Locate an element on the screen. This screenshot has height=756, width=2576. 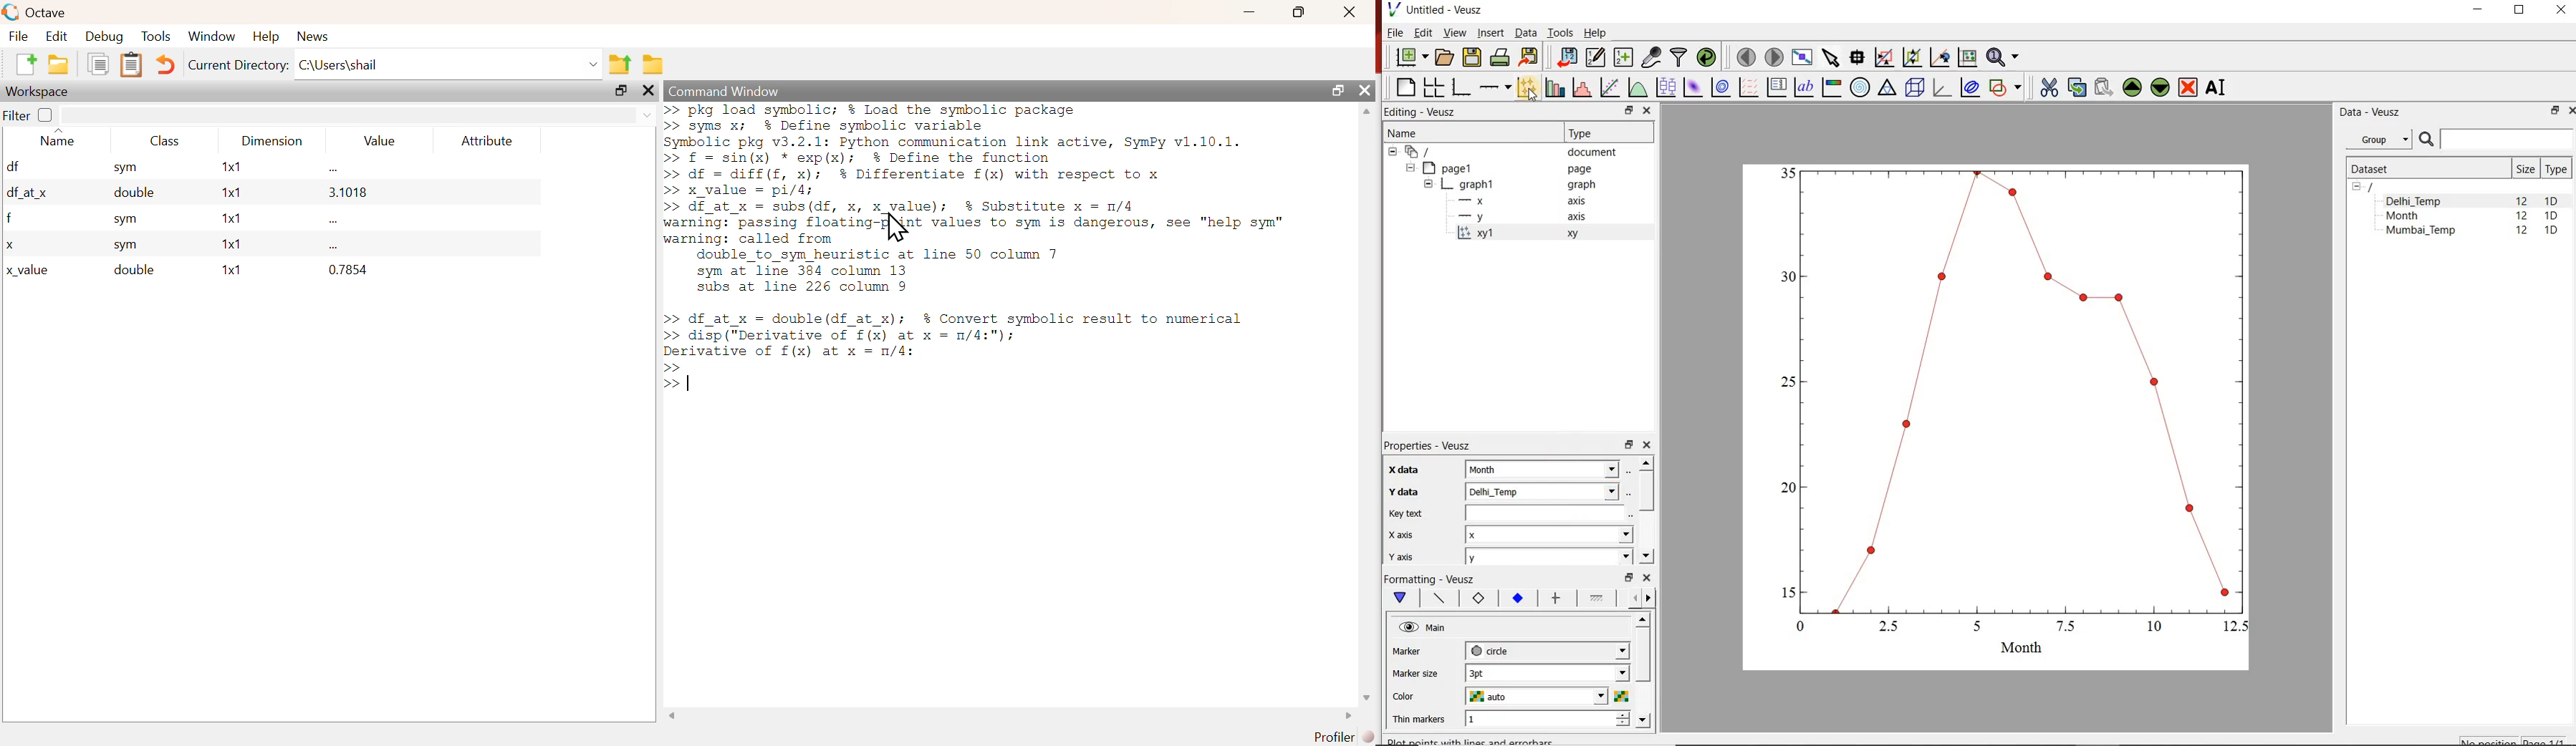
zoom functions menu is located at coordinates (2005, 57).